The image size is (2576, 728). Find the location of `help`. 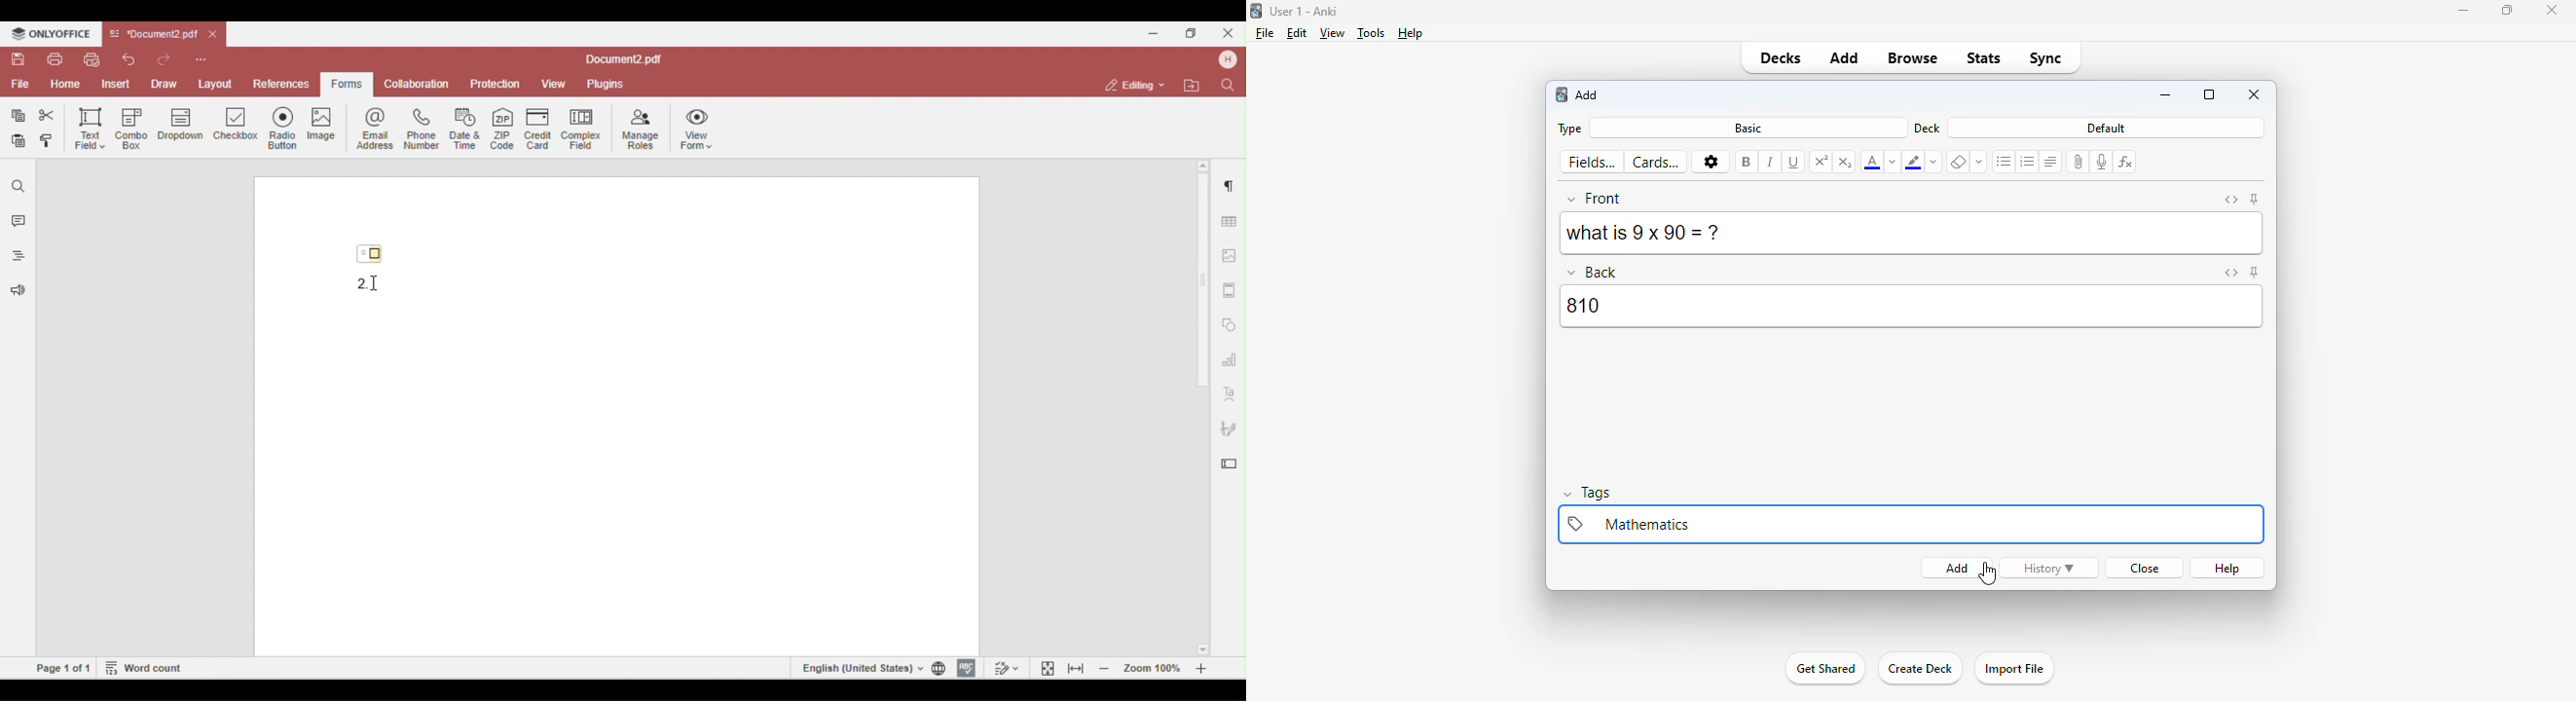

help is located at coordinates (1411, 33).